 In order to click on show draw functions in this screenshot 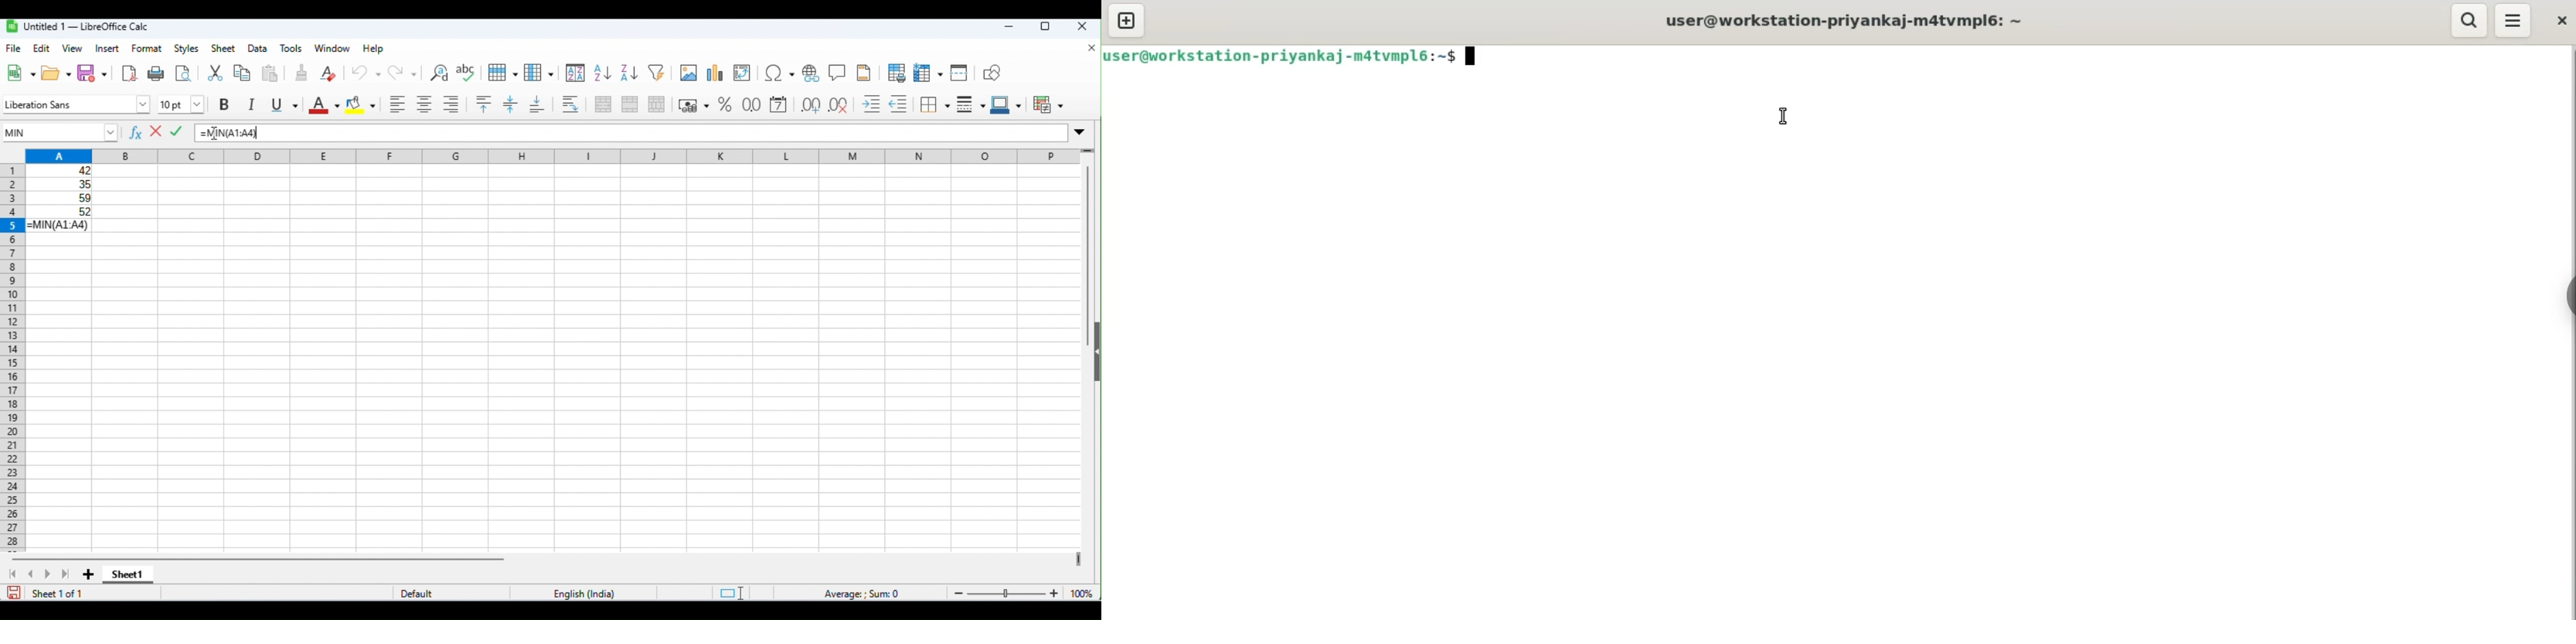, I will do `click(992, 73)`.